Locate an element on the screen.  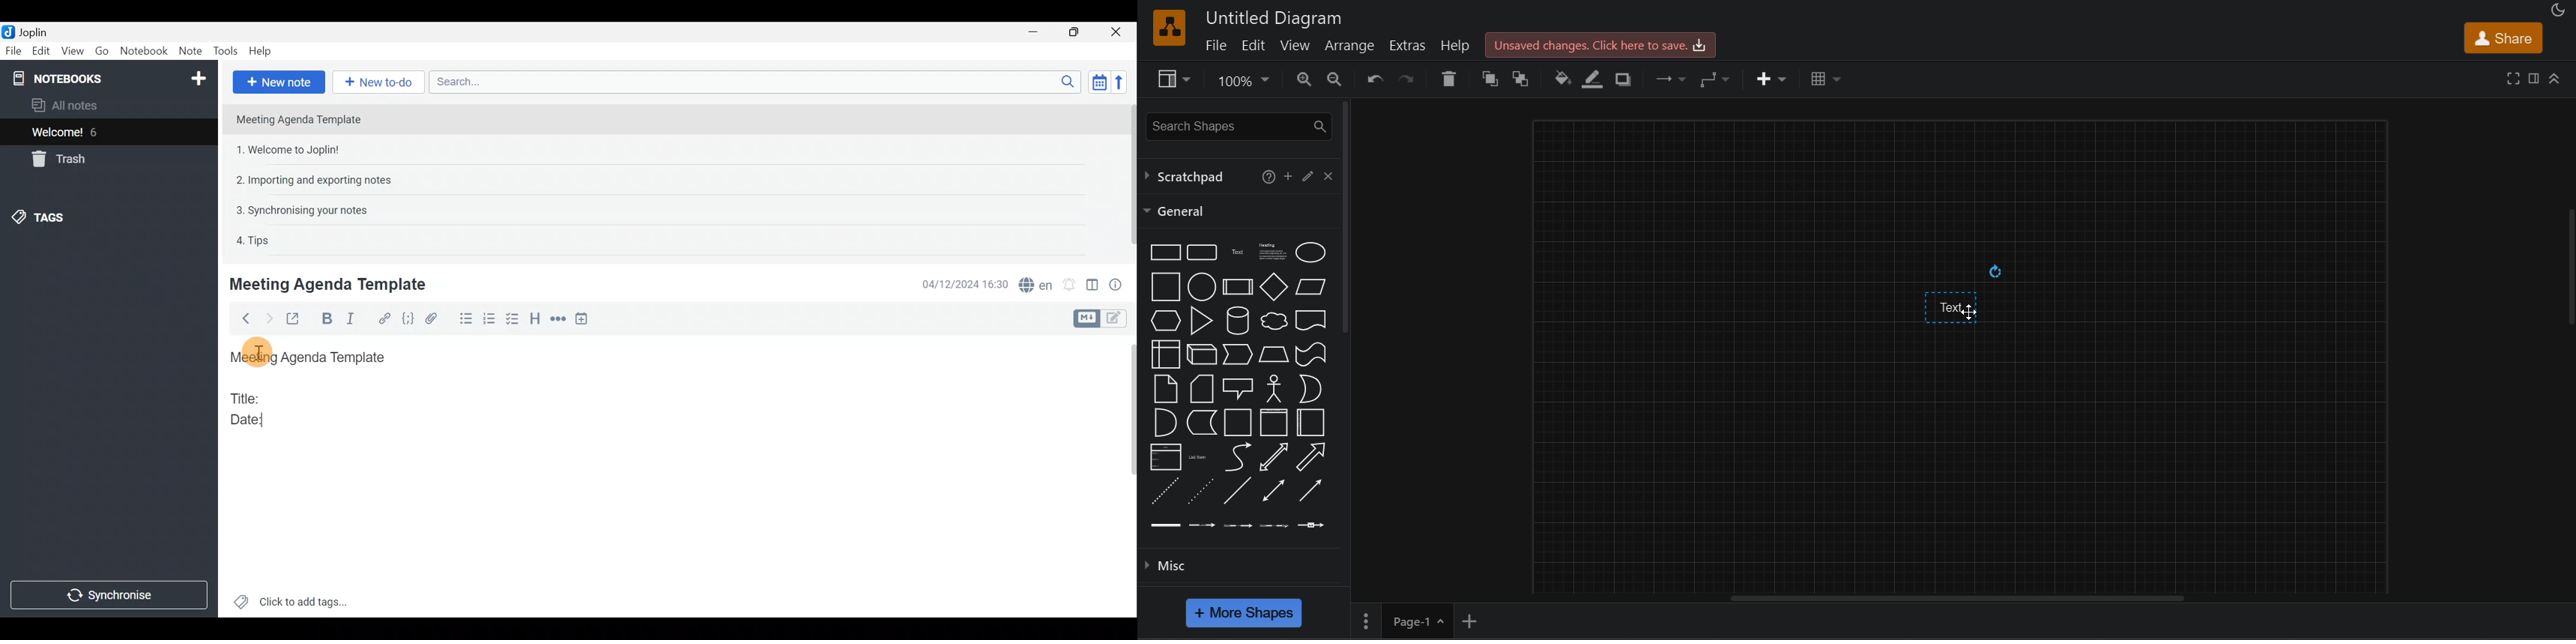
connection is located at coordinates (1669, 78).